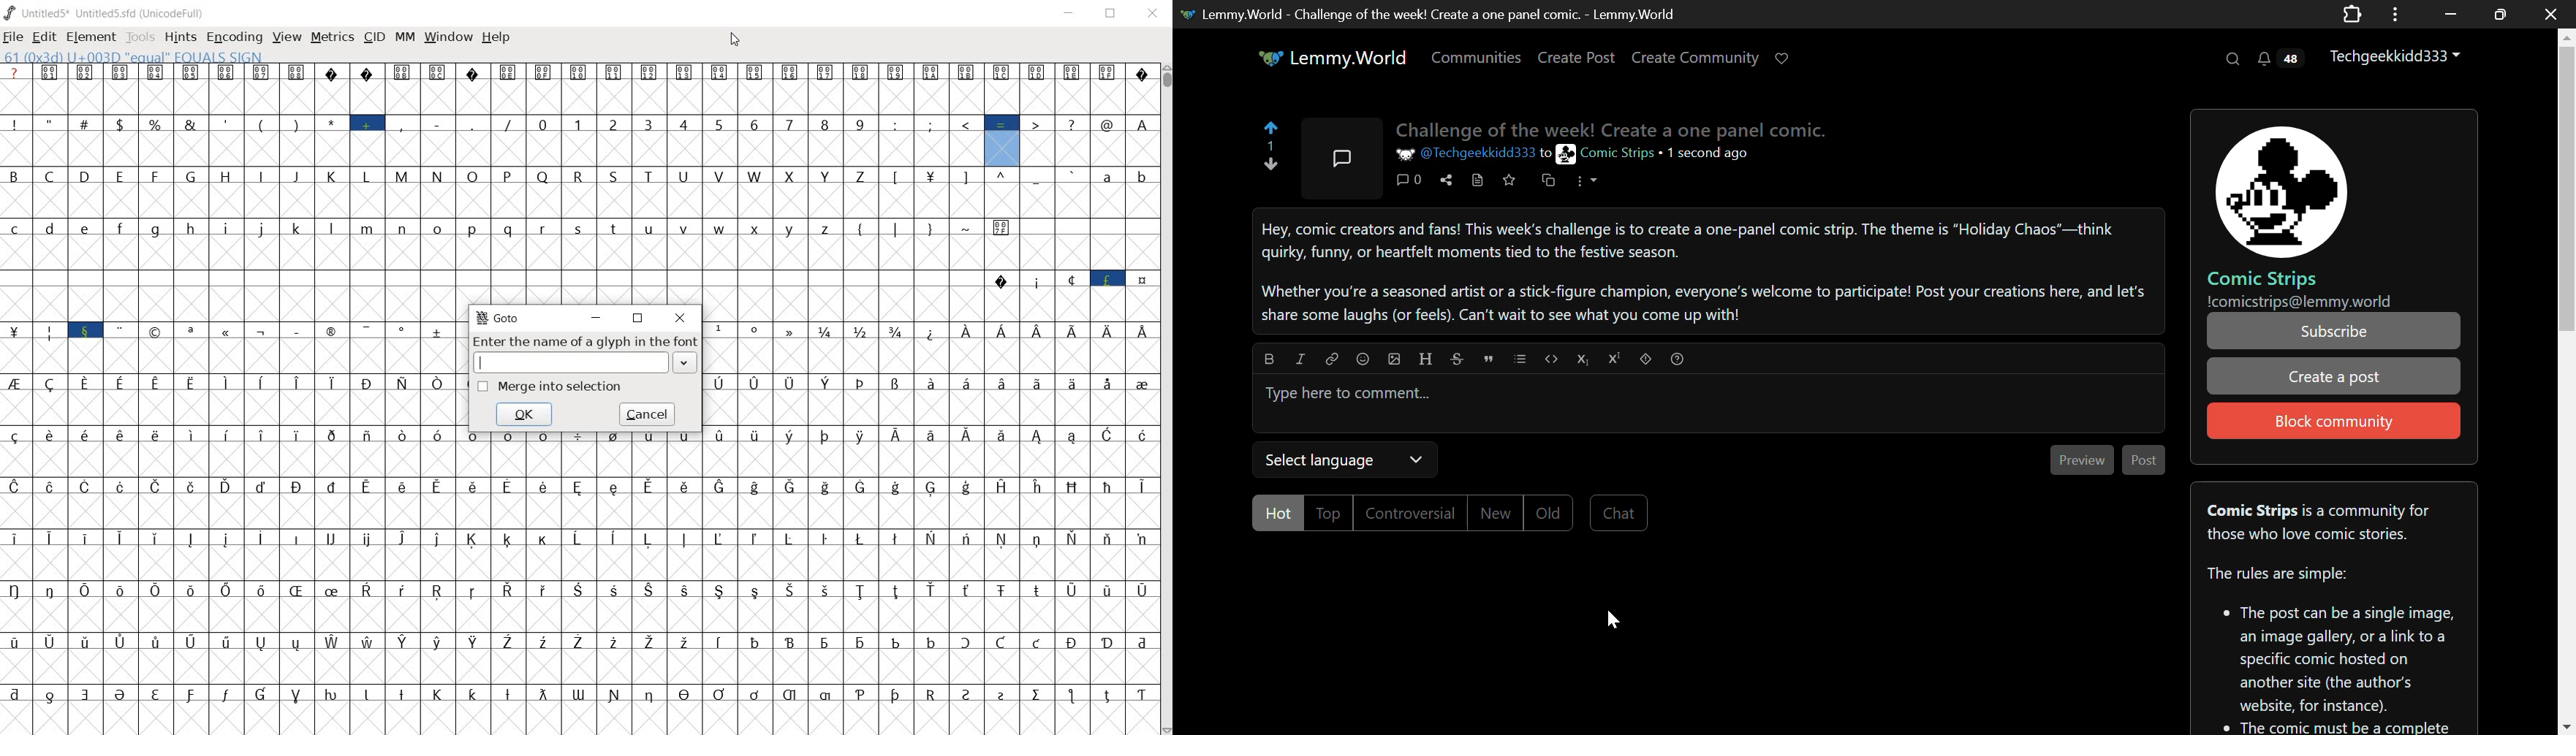 Image resolution: width=2576 pixels, height=756 pixels. Describe the element at coordinates (1590, 183) in the screenshot. I see `More Options Dropdown Menu` at that location.